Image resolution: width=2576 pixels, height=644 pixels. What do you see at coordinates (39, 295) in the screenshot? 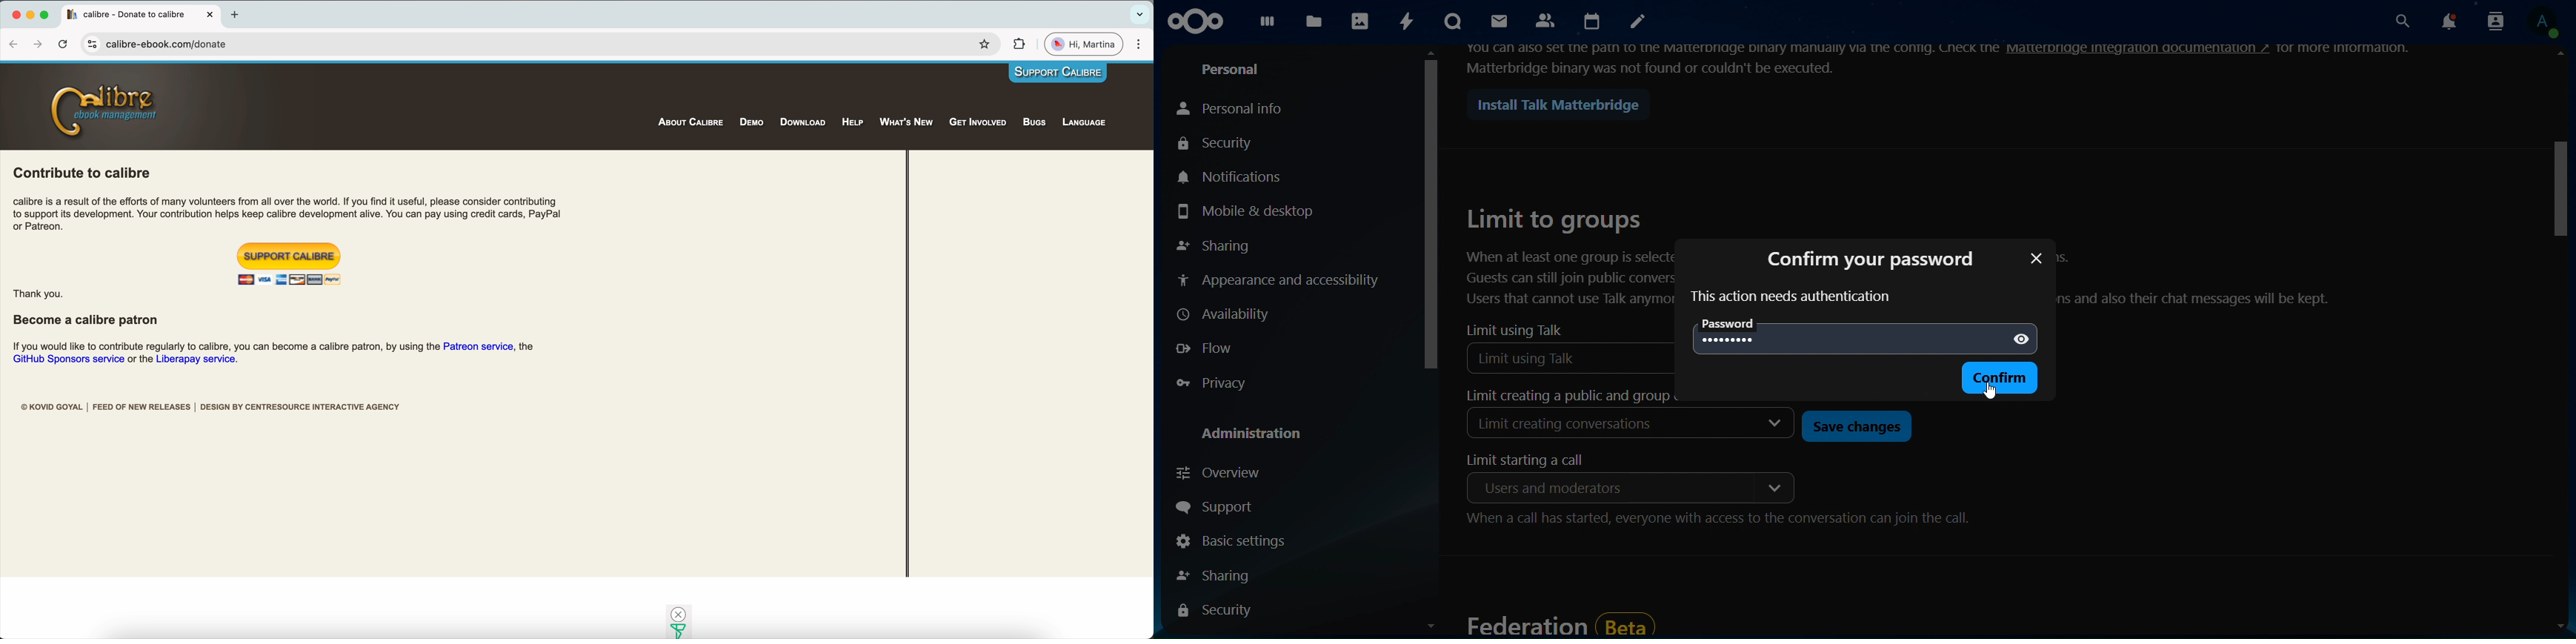
I see `Thank you` at bounding box center [39, 295].